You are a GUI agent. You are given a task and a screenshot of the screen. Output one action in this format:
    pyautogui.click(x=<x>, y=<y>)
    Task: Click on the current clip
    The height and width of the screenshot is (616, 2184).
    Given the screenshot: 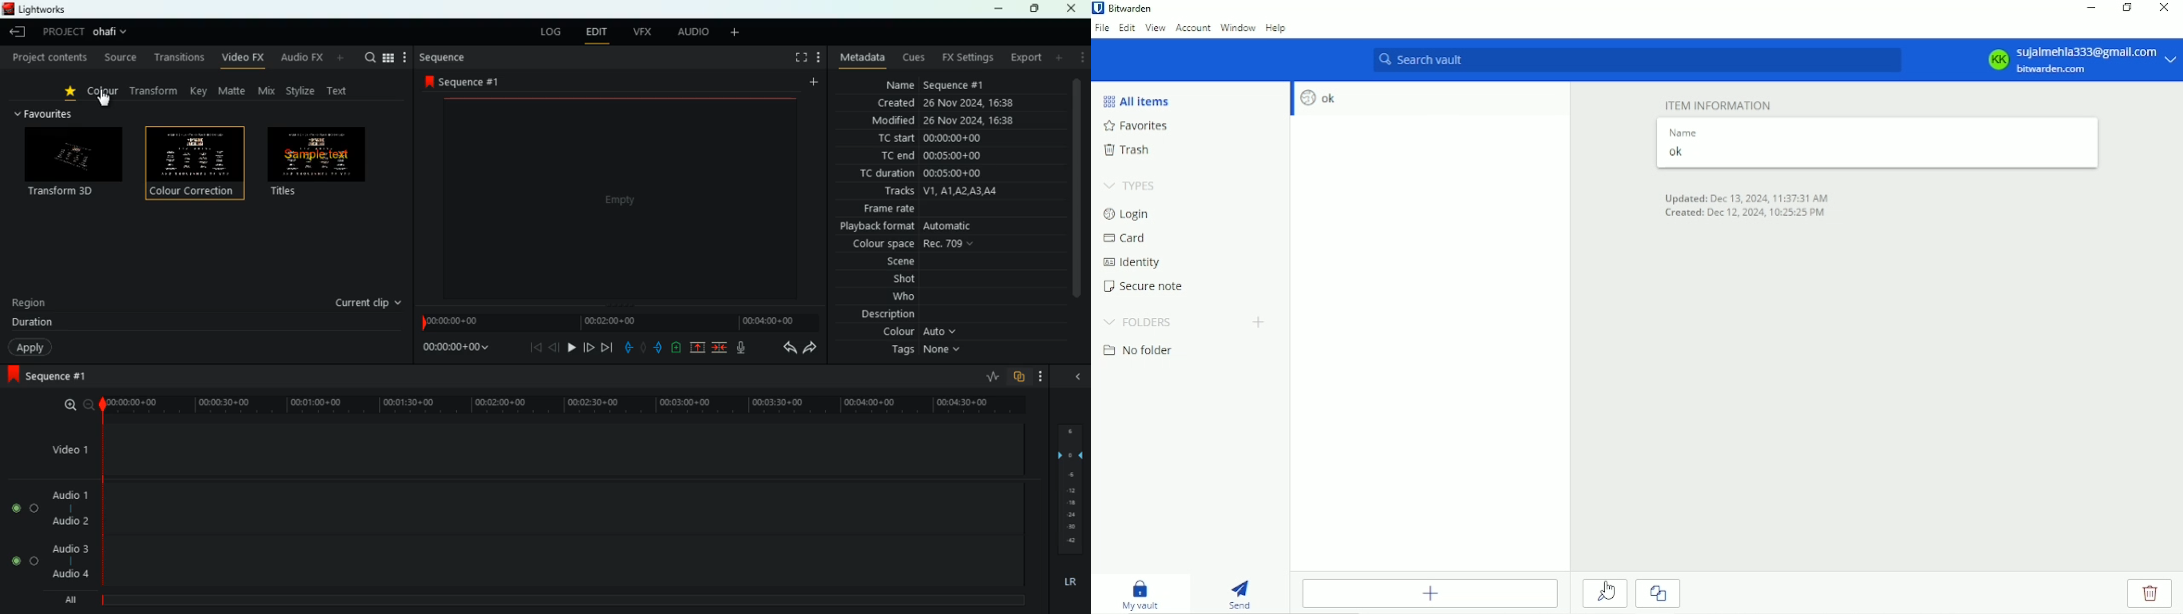 What is the action you would take?
    pyautogui.click(x=370, y=303)
    